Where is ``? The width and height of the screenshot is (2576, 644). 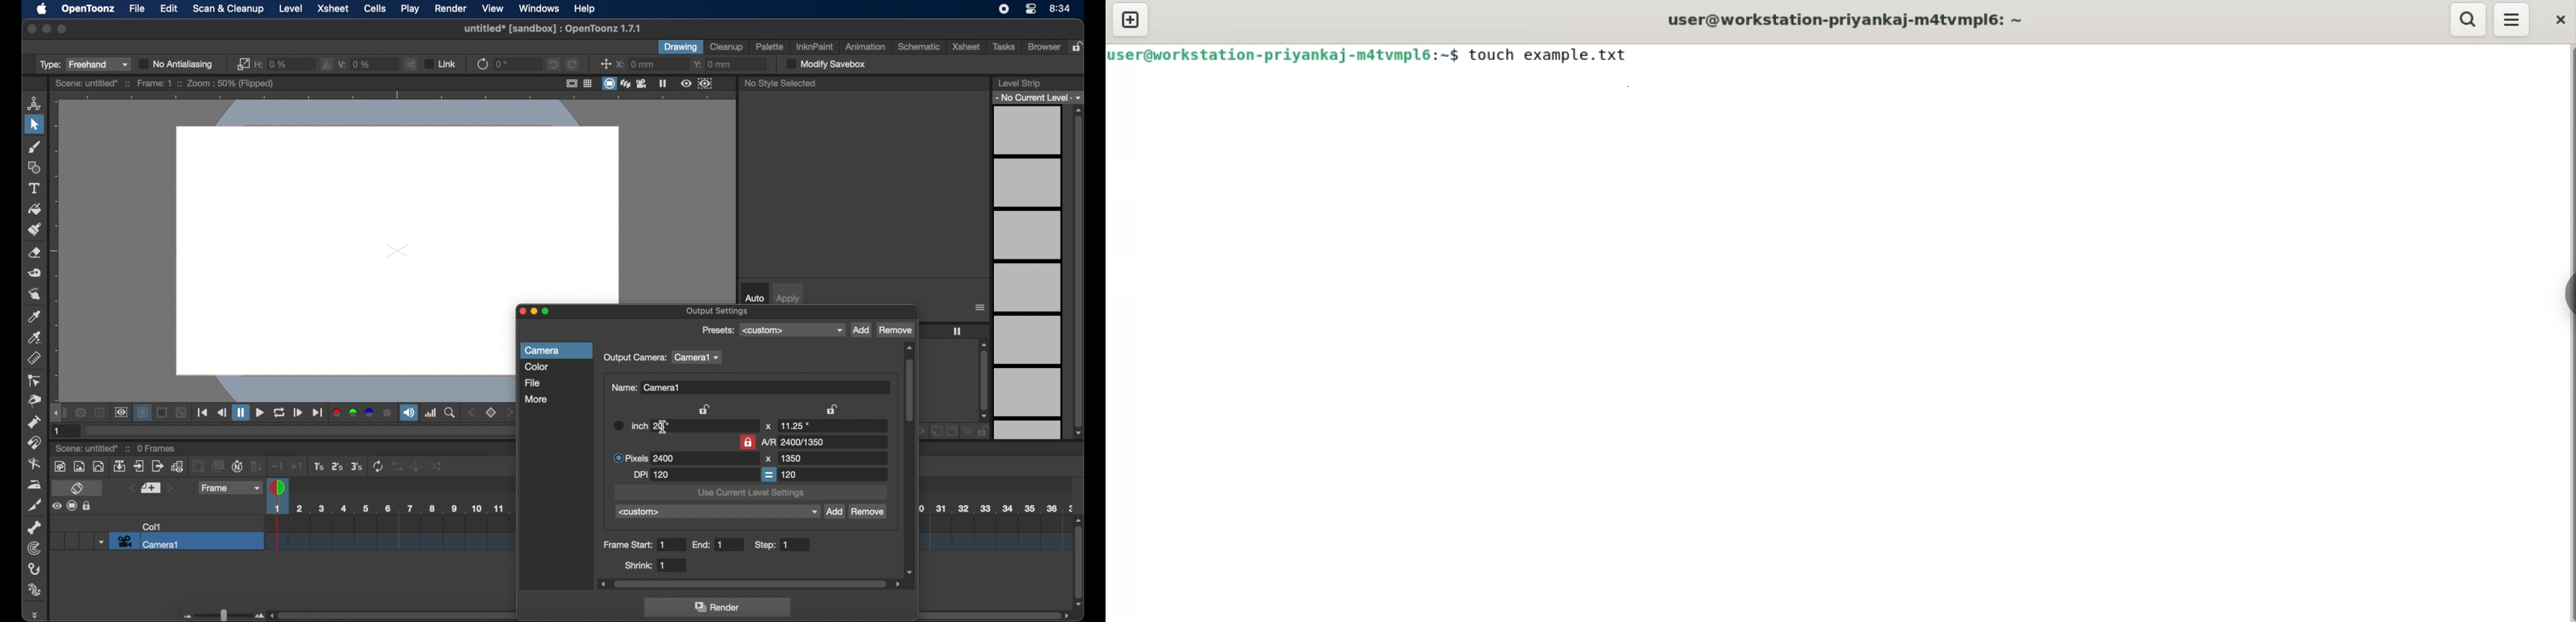  is located at coordinates (221, 413).